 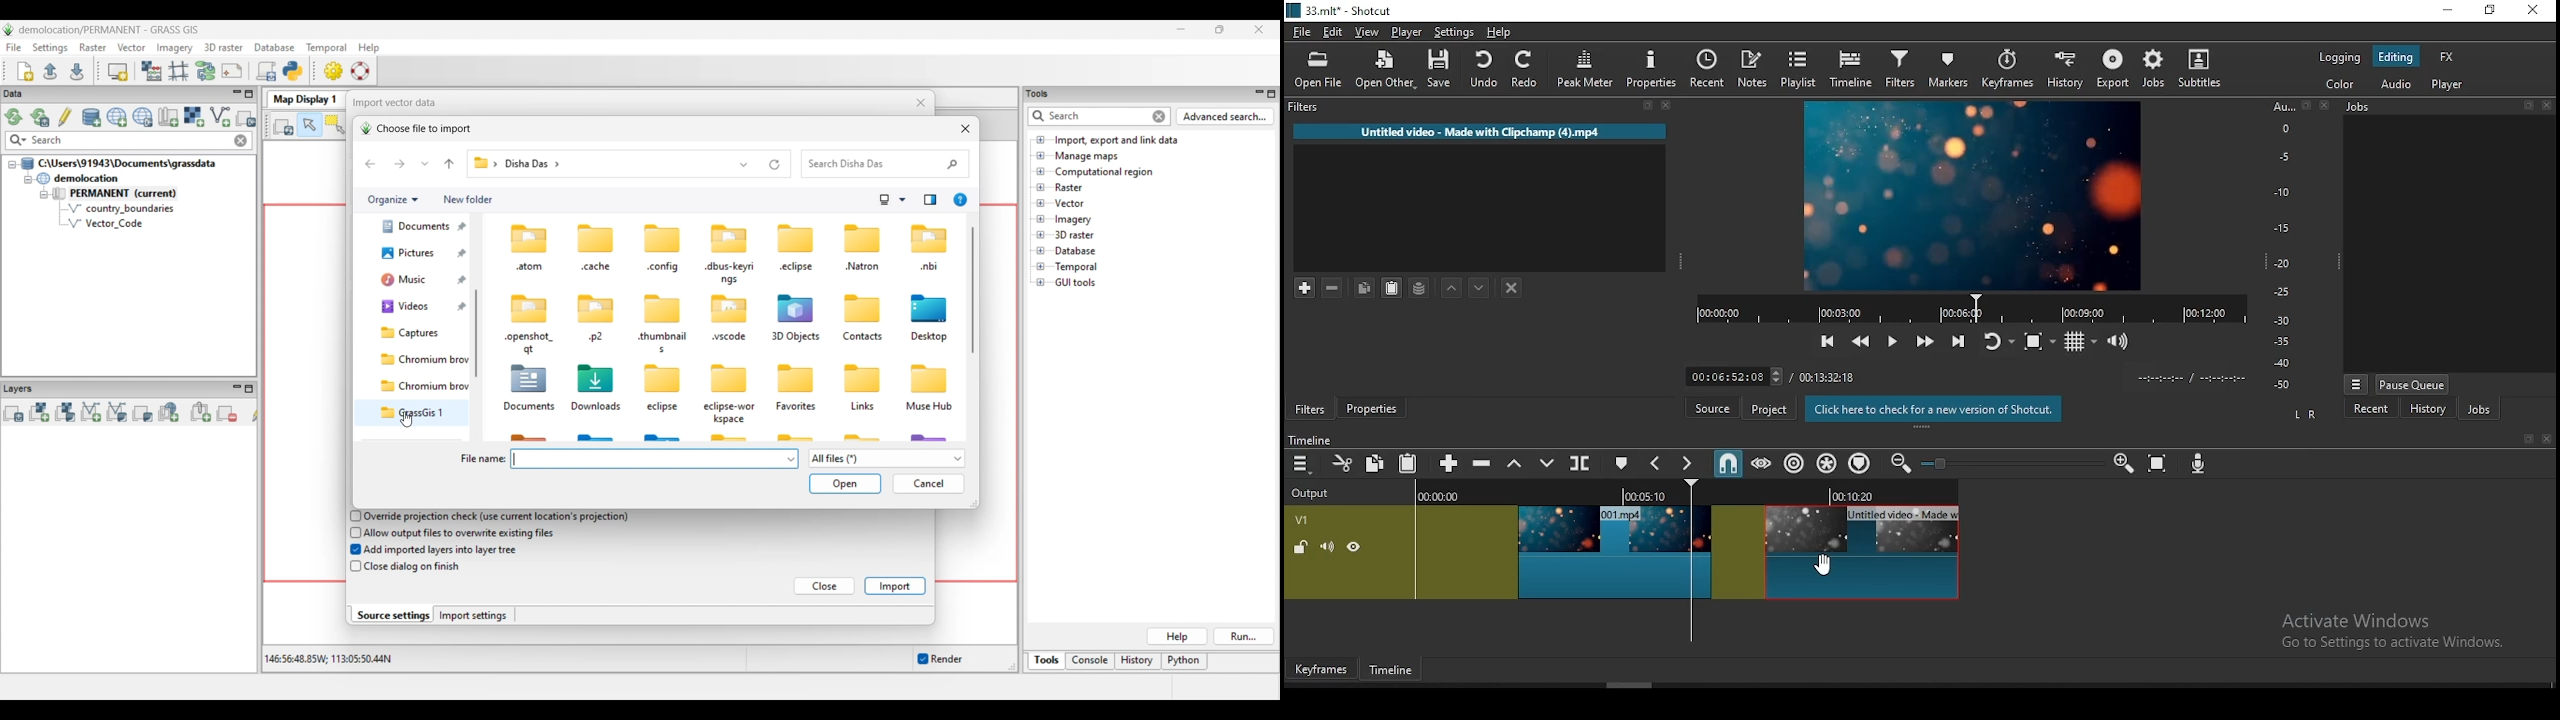 I want to click on overwrite, so click(x=1547, y=466).